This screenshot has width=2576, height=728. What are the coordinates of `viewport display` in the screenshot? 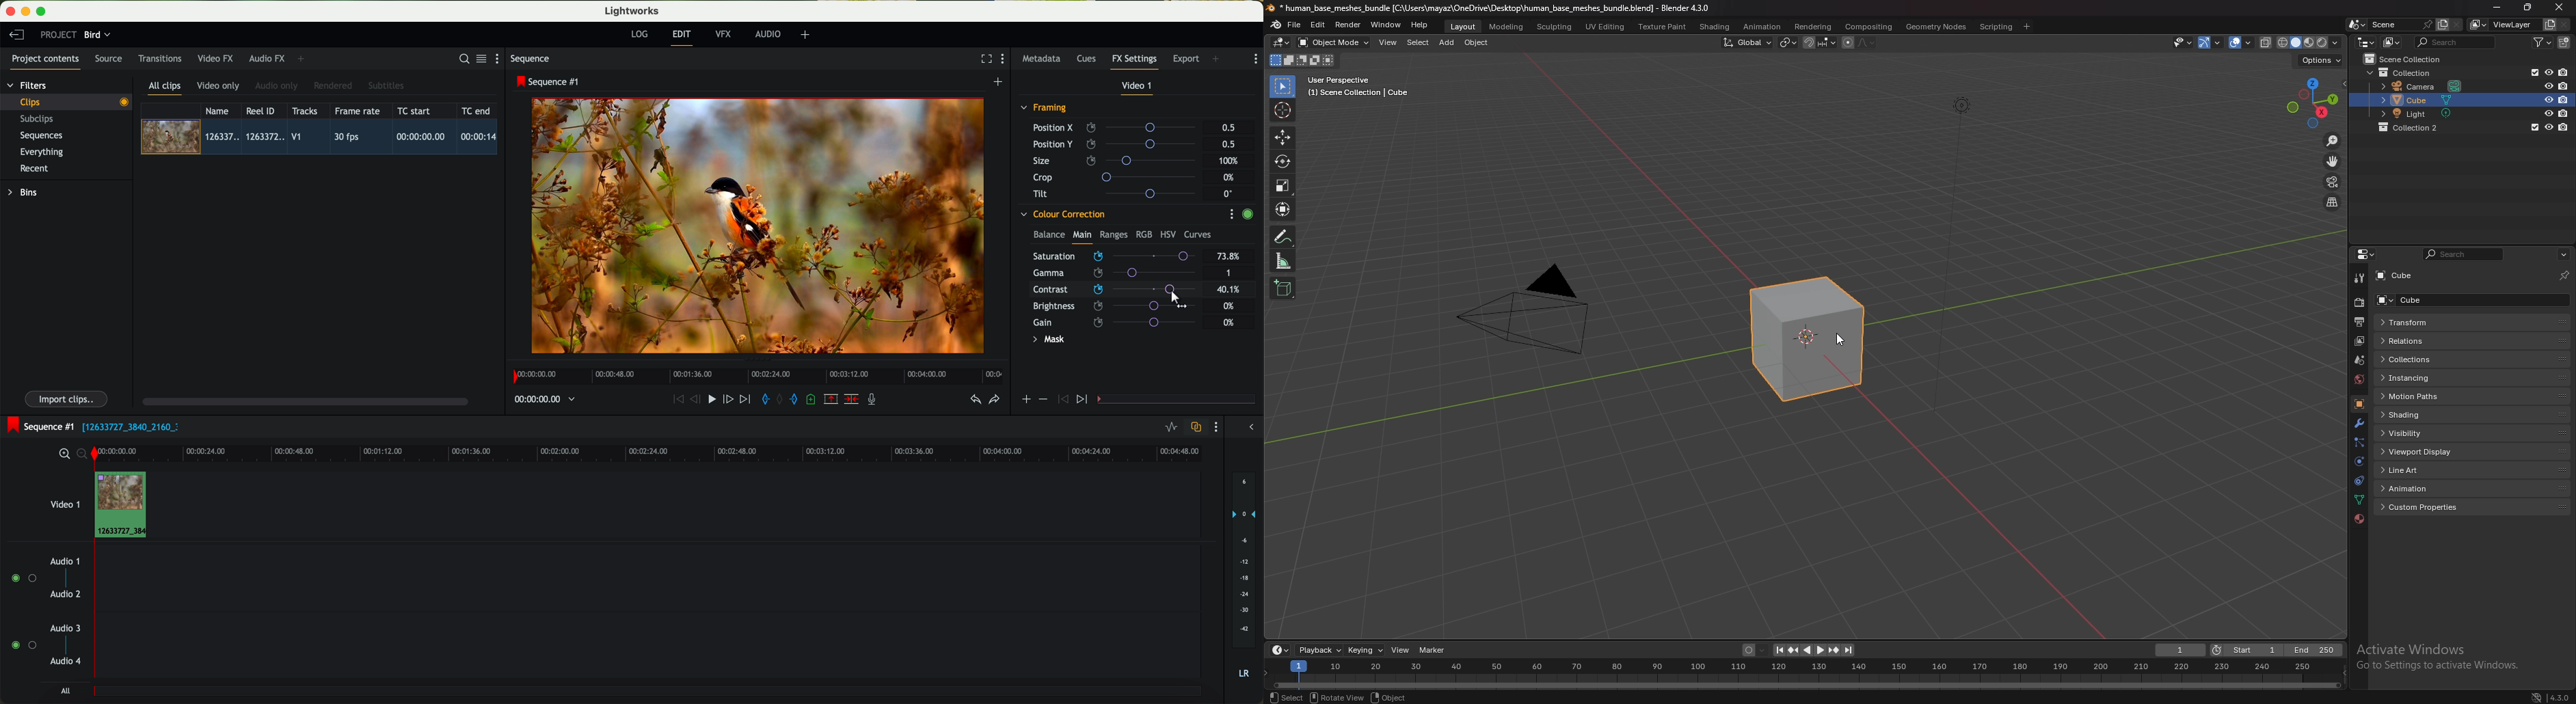 It's located at (2429, 452).